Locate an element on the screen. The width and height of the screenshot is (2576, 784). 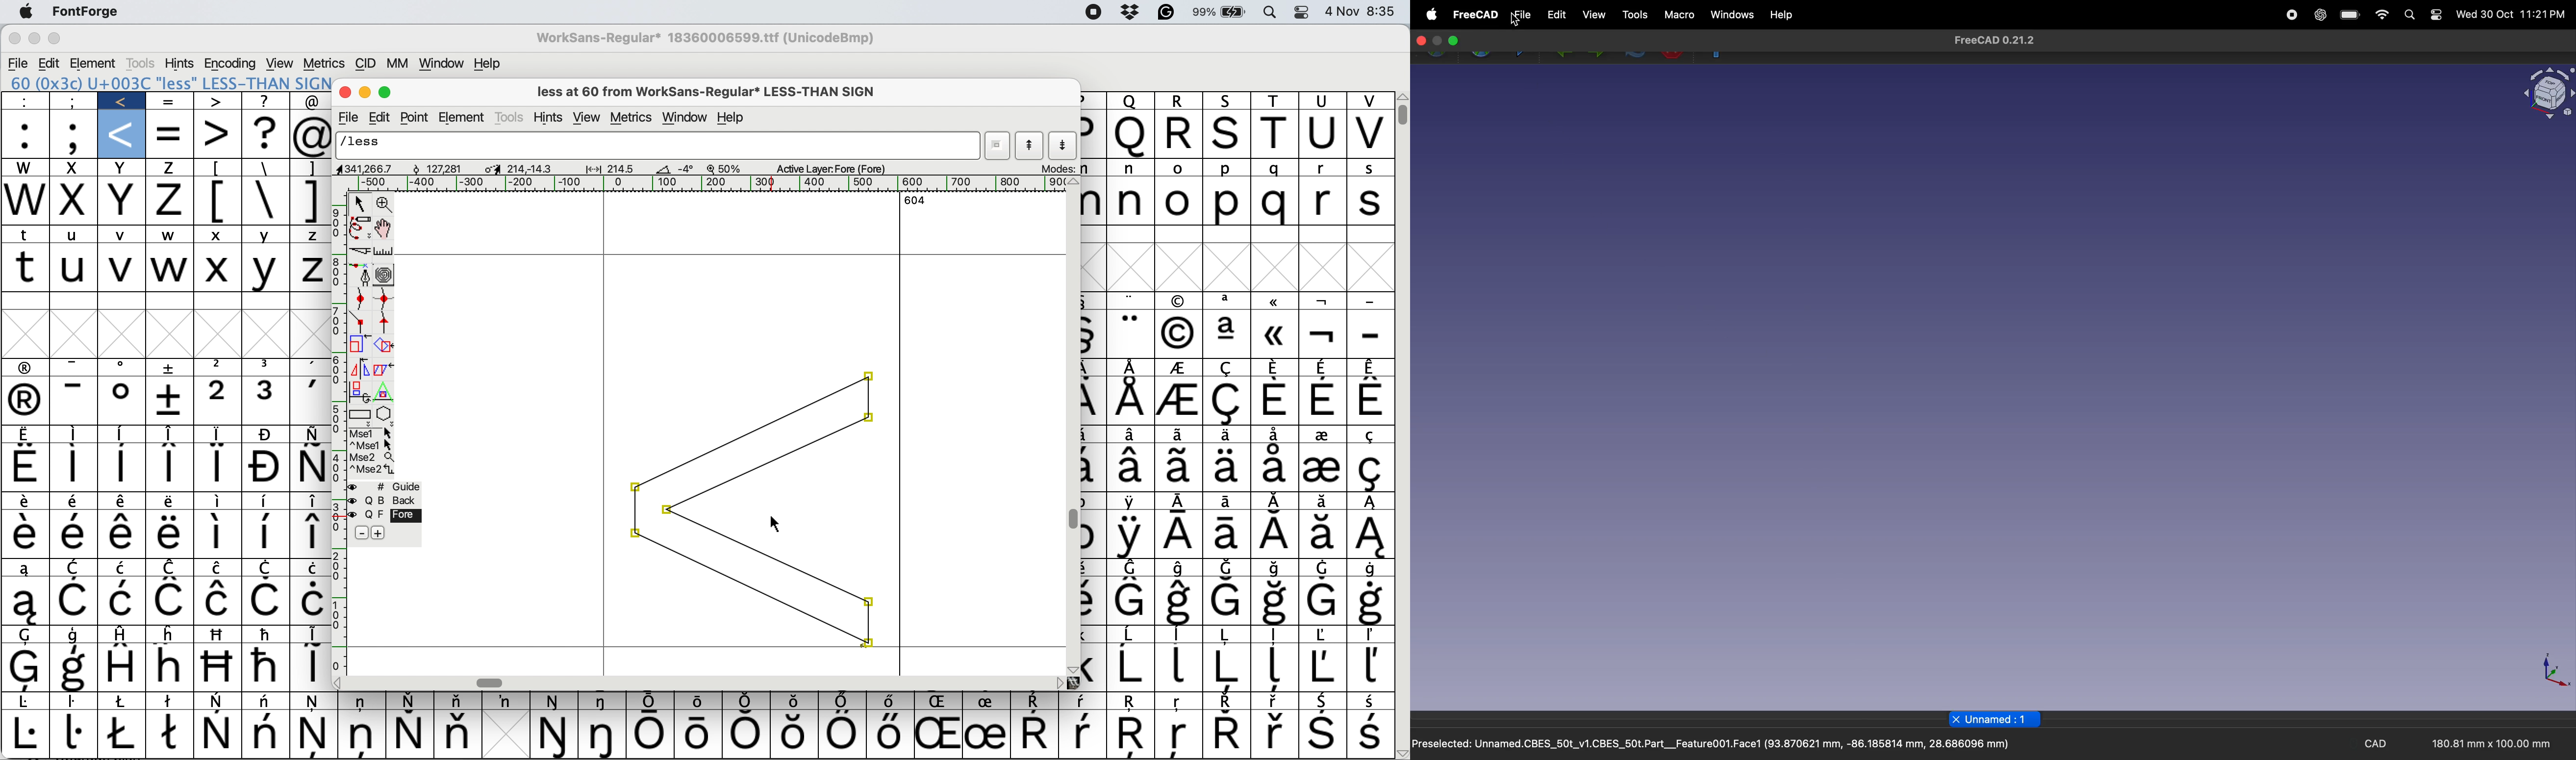
back is located at coordinates (389, 501).